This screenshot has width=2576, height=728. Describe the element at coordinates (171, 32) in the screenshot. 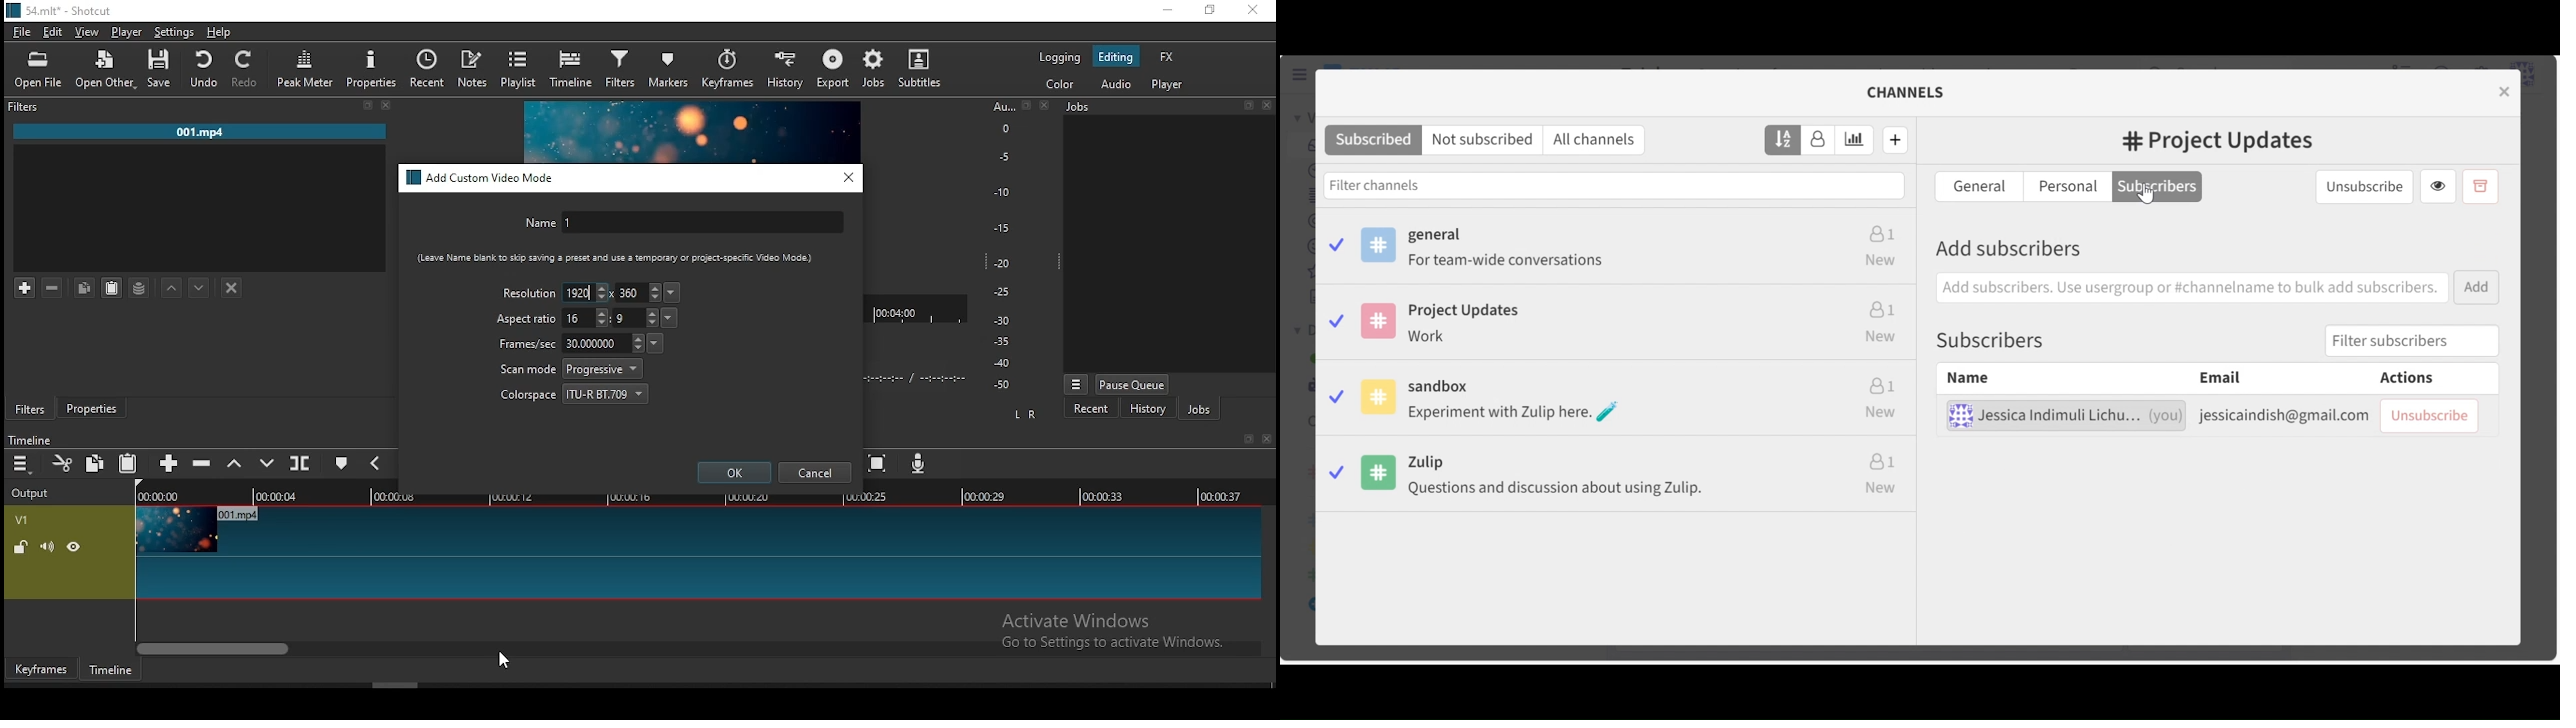

I see `settings` at that location.